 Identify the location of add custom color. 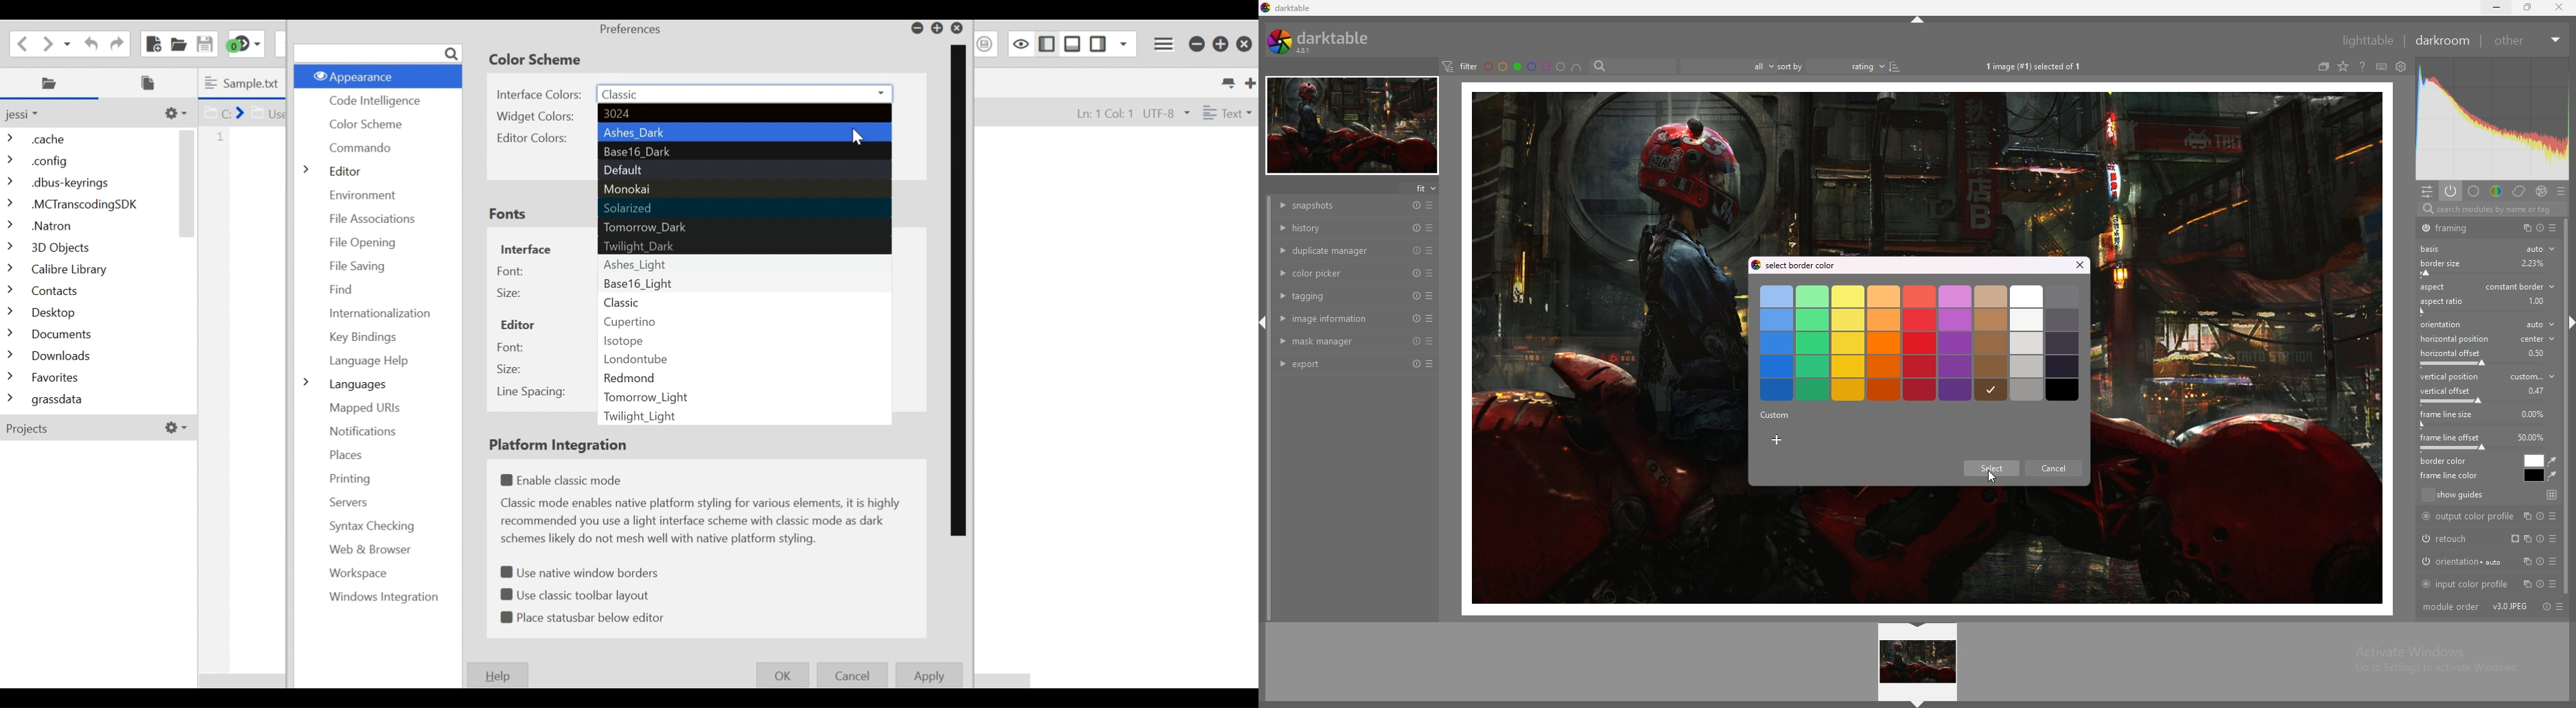
(1777, 441).